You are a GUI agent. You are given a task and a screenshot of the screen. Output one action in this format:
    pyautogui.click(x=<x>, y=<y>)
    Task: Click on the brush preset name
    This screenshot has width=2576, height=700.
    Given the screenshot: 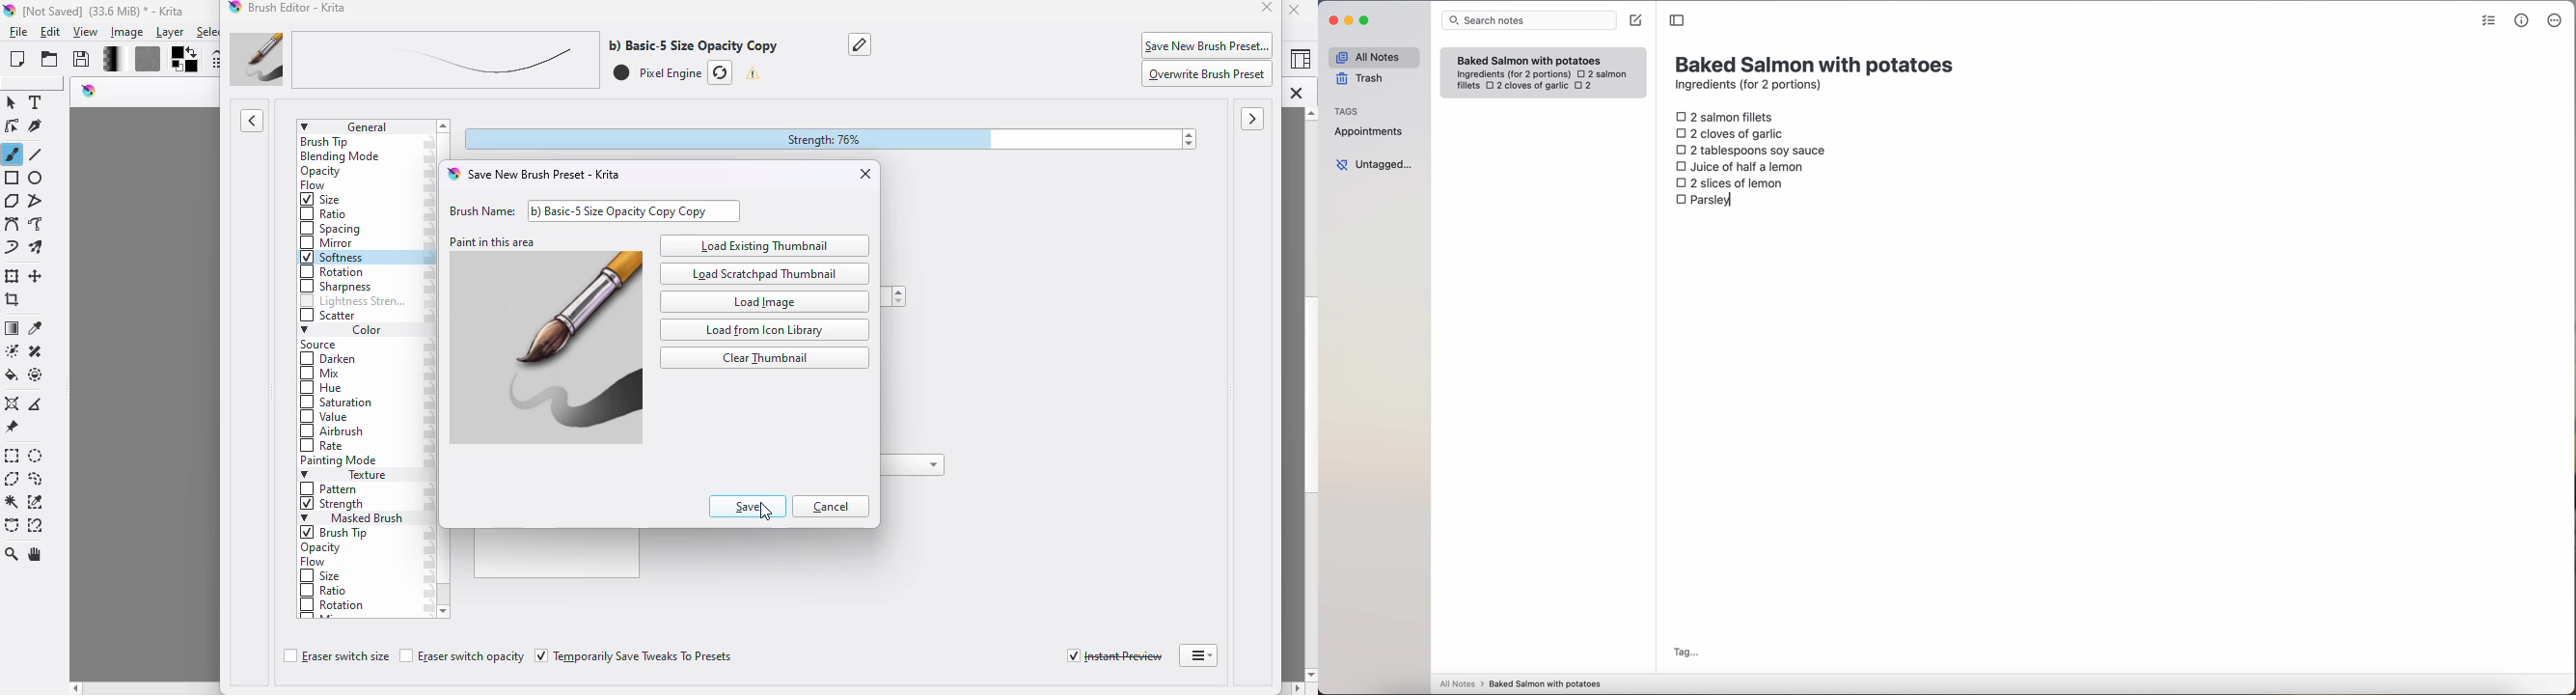 What is the action you would take?
    pyautogui.click(x=504, y=60)
    